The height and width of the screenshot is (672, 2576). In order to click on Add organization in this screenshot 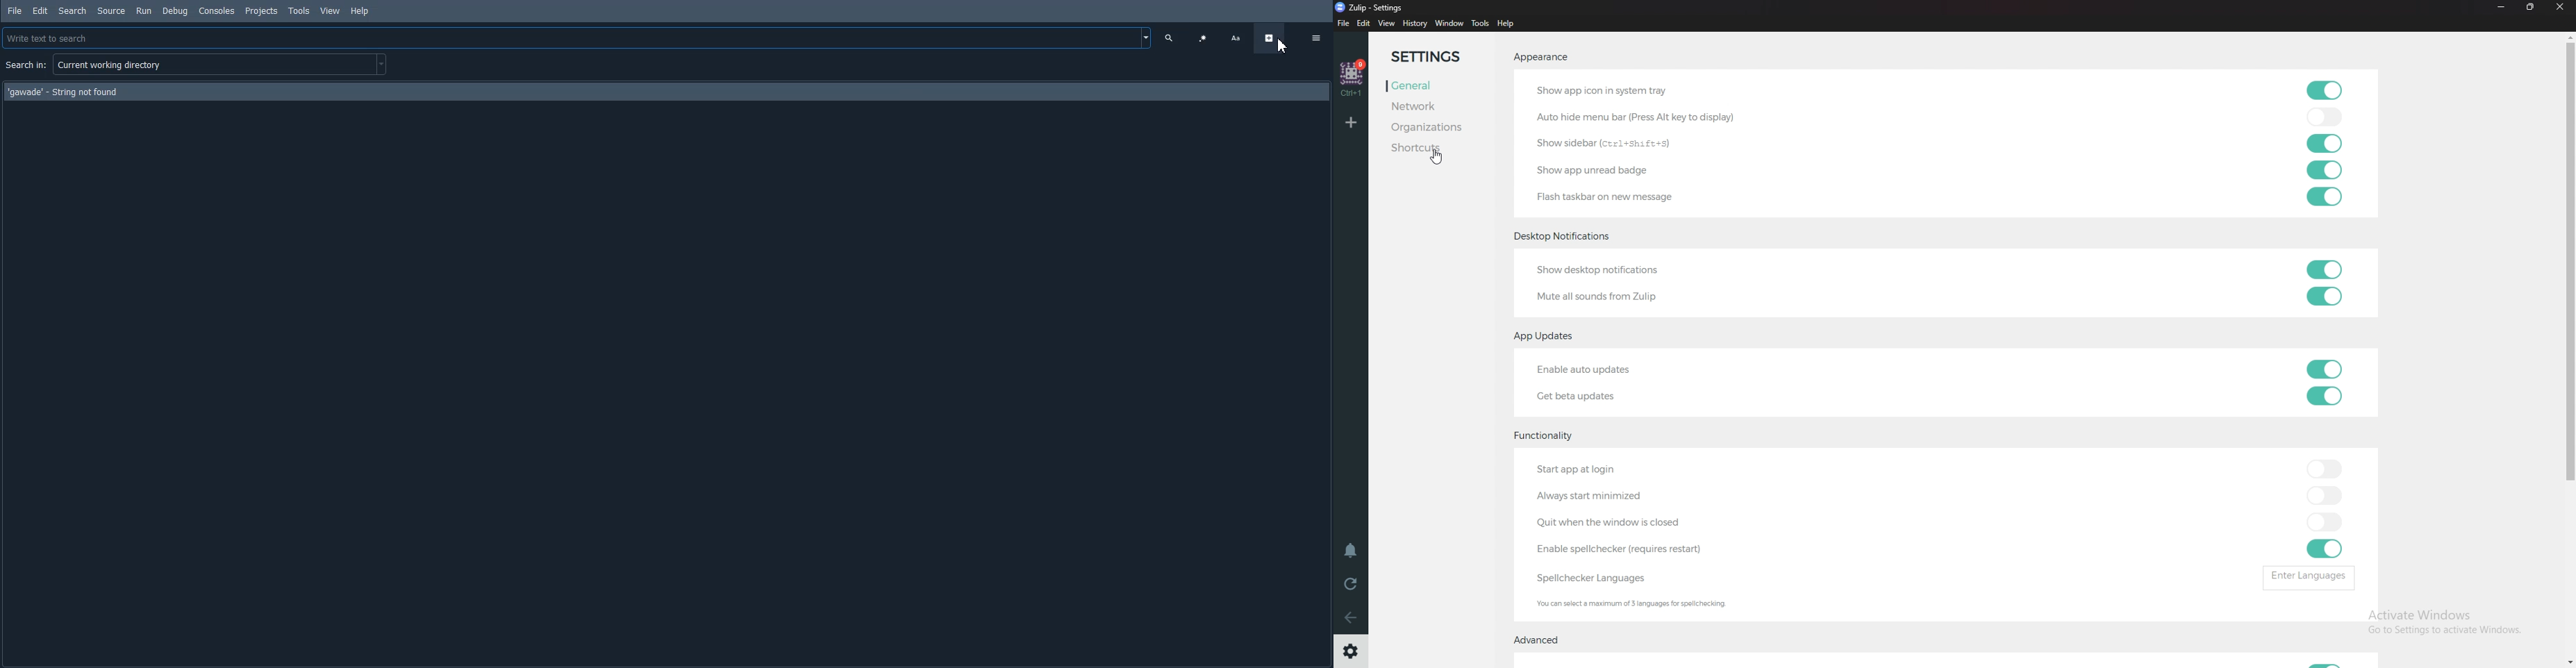, I will do `click(1350, 123)`.